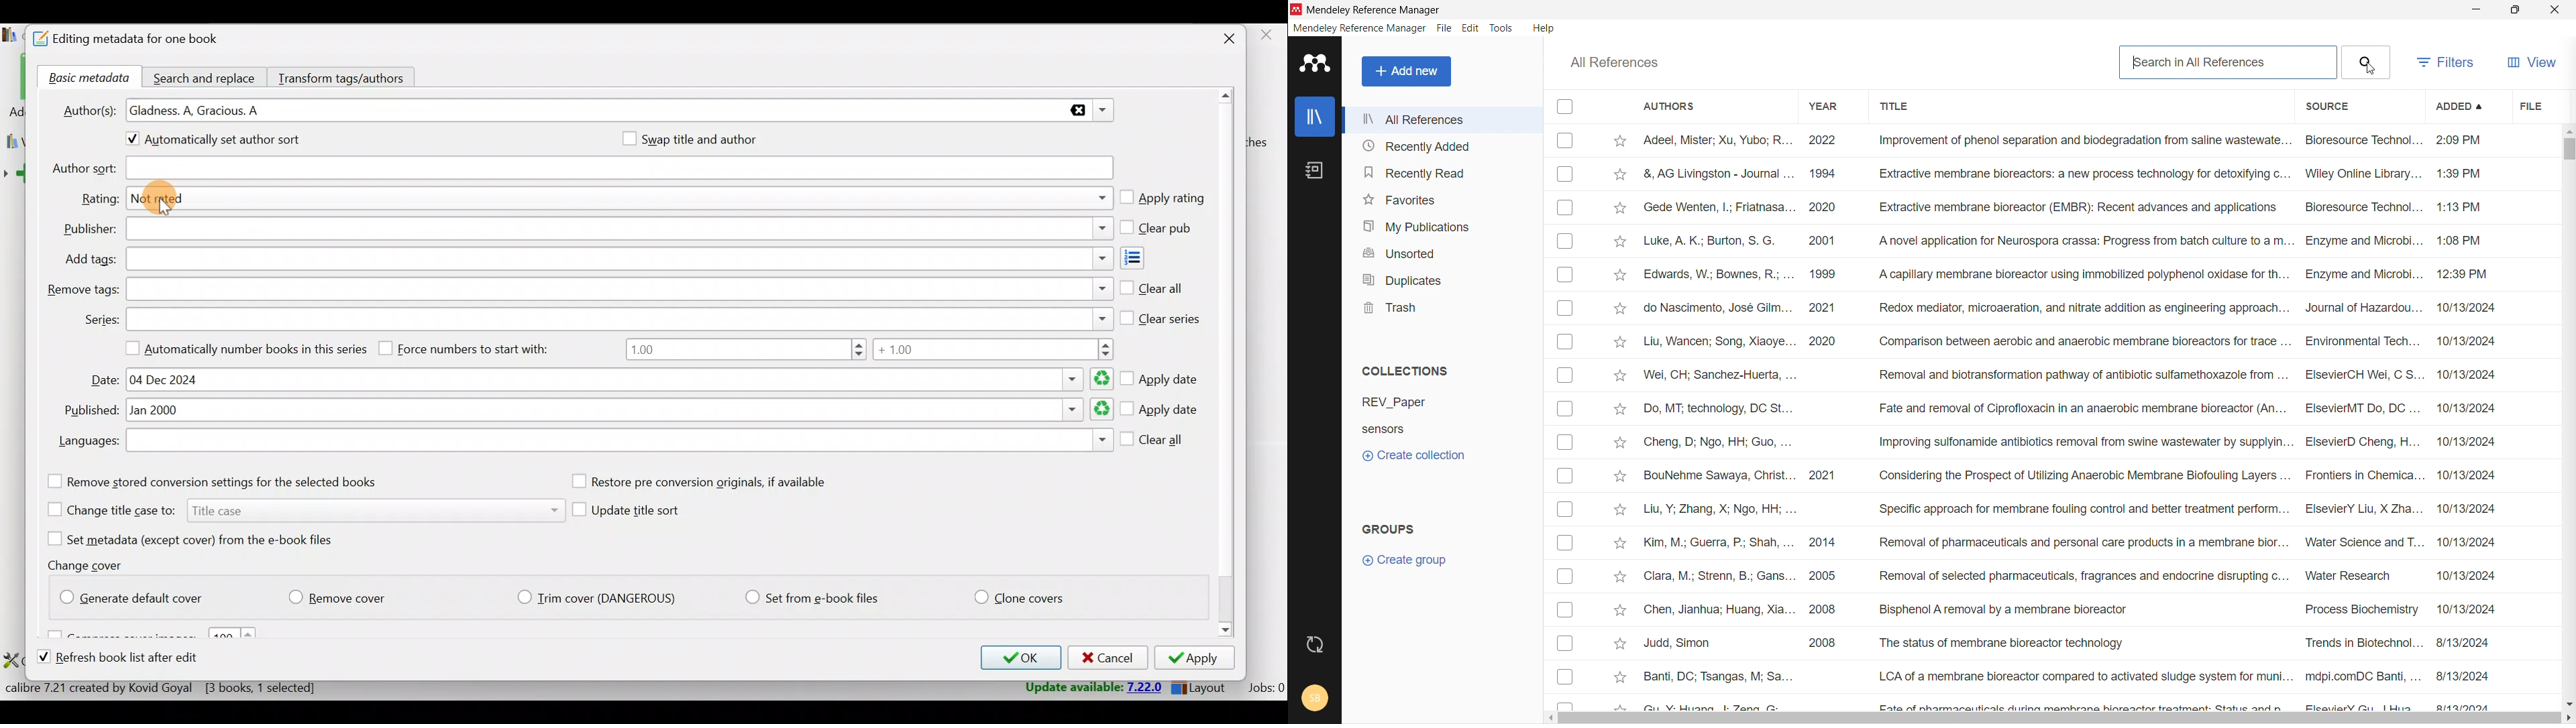 Image resolution: width=2576 pixels, height=728 pixels. What do you see at coordinates (1619, 540) in the screenshot?
I see `Add to favorites` at bounding box center [1619, 540].